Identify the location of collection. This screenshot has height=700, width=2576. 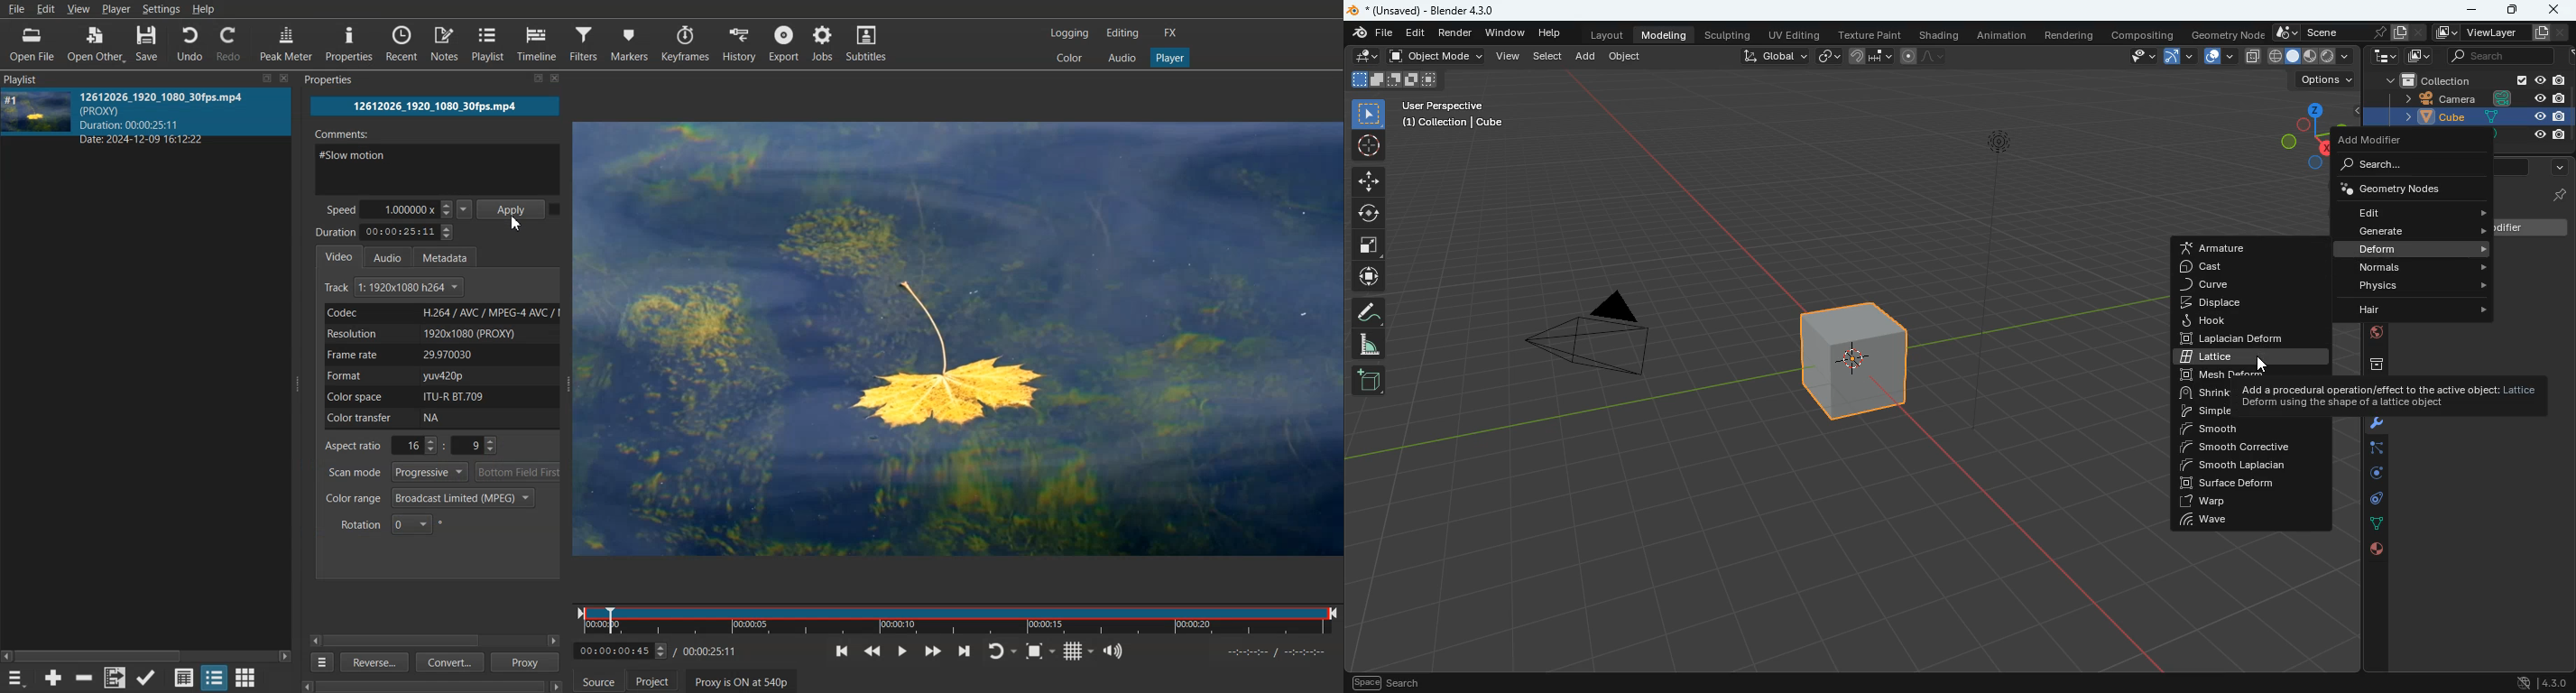
(2473, 80).